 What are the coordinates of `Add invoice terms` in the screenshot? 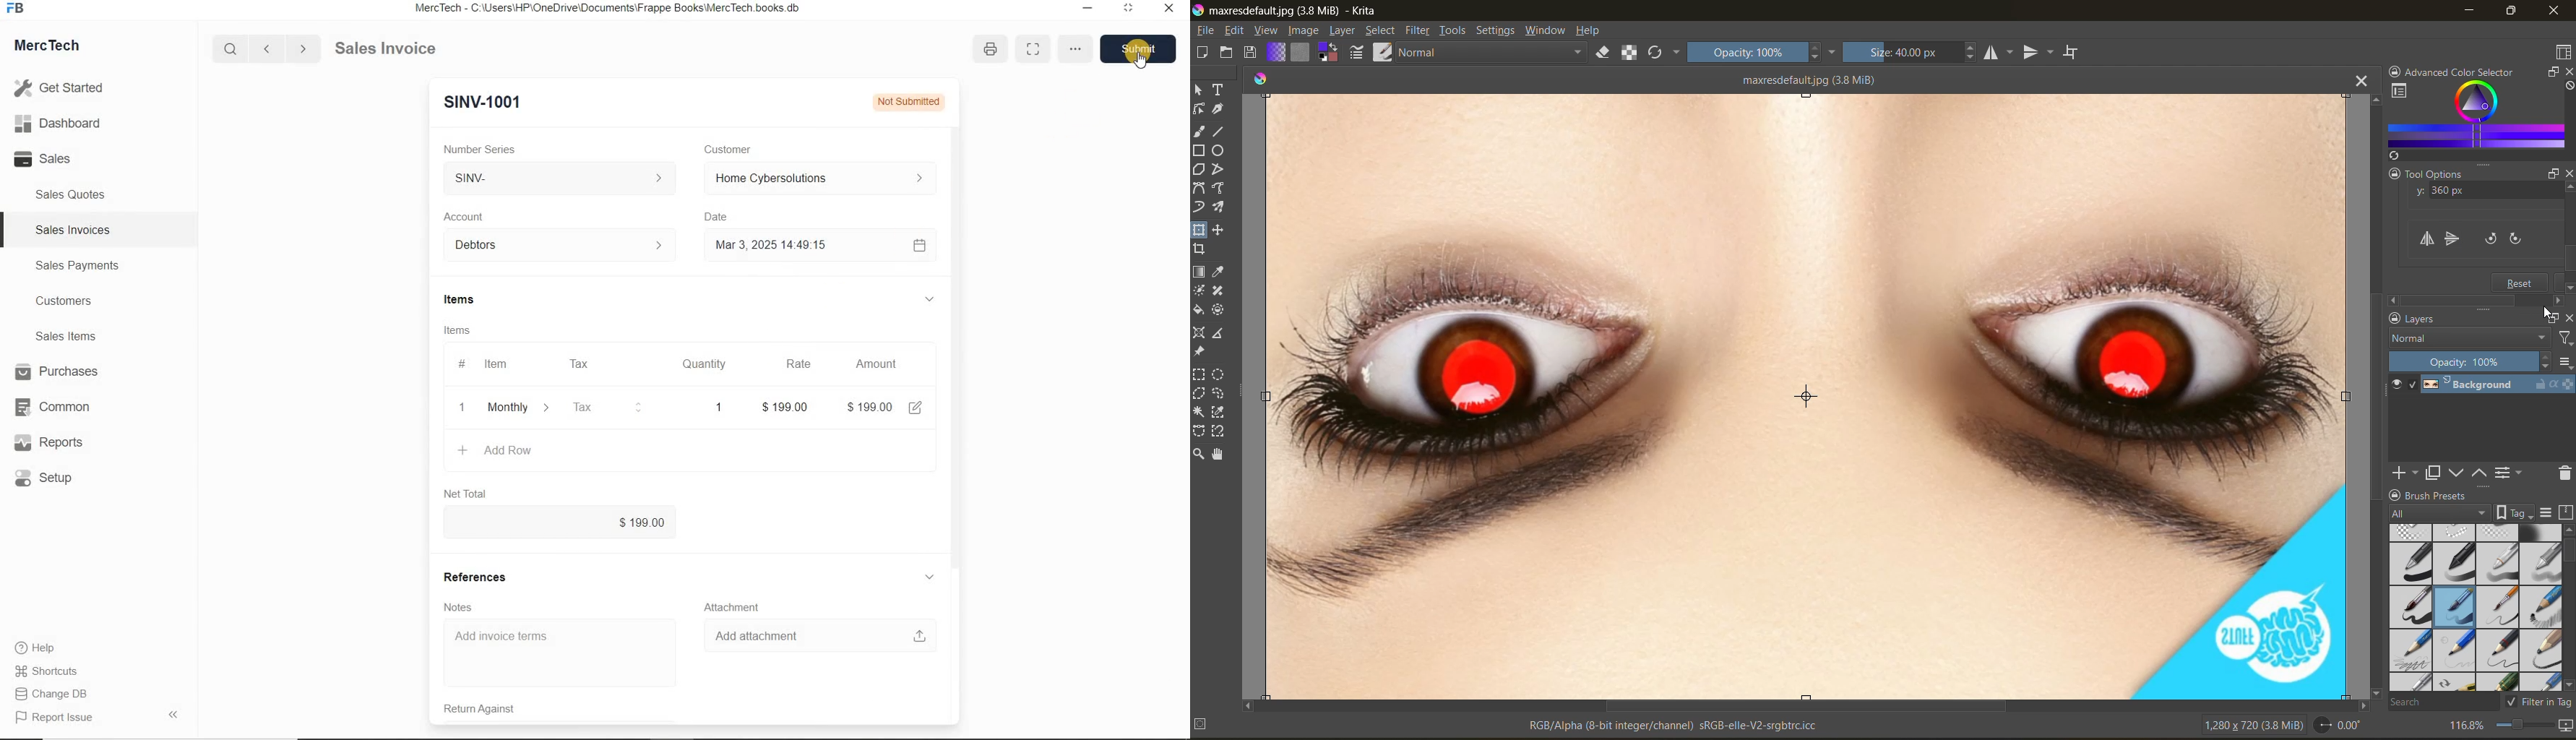 It's located at (563, 654).